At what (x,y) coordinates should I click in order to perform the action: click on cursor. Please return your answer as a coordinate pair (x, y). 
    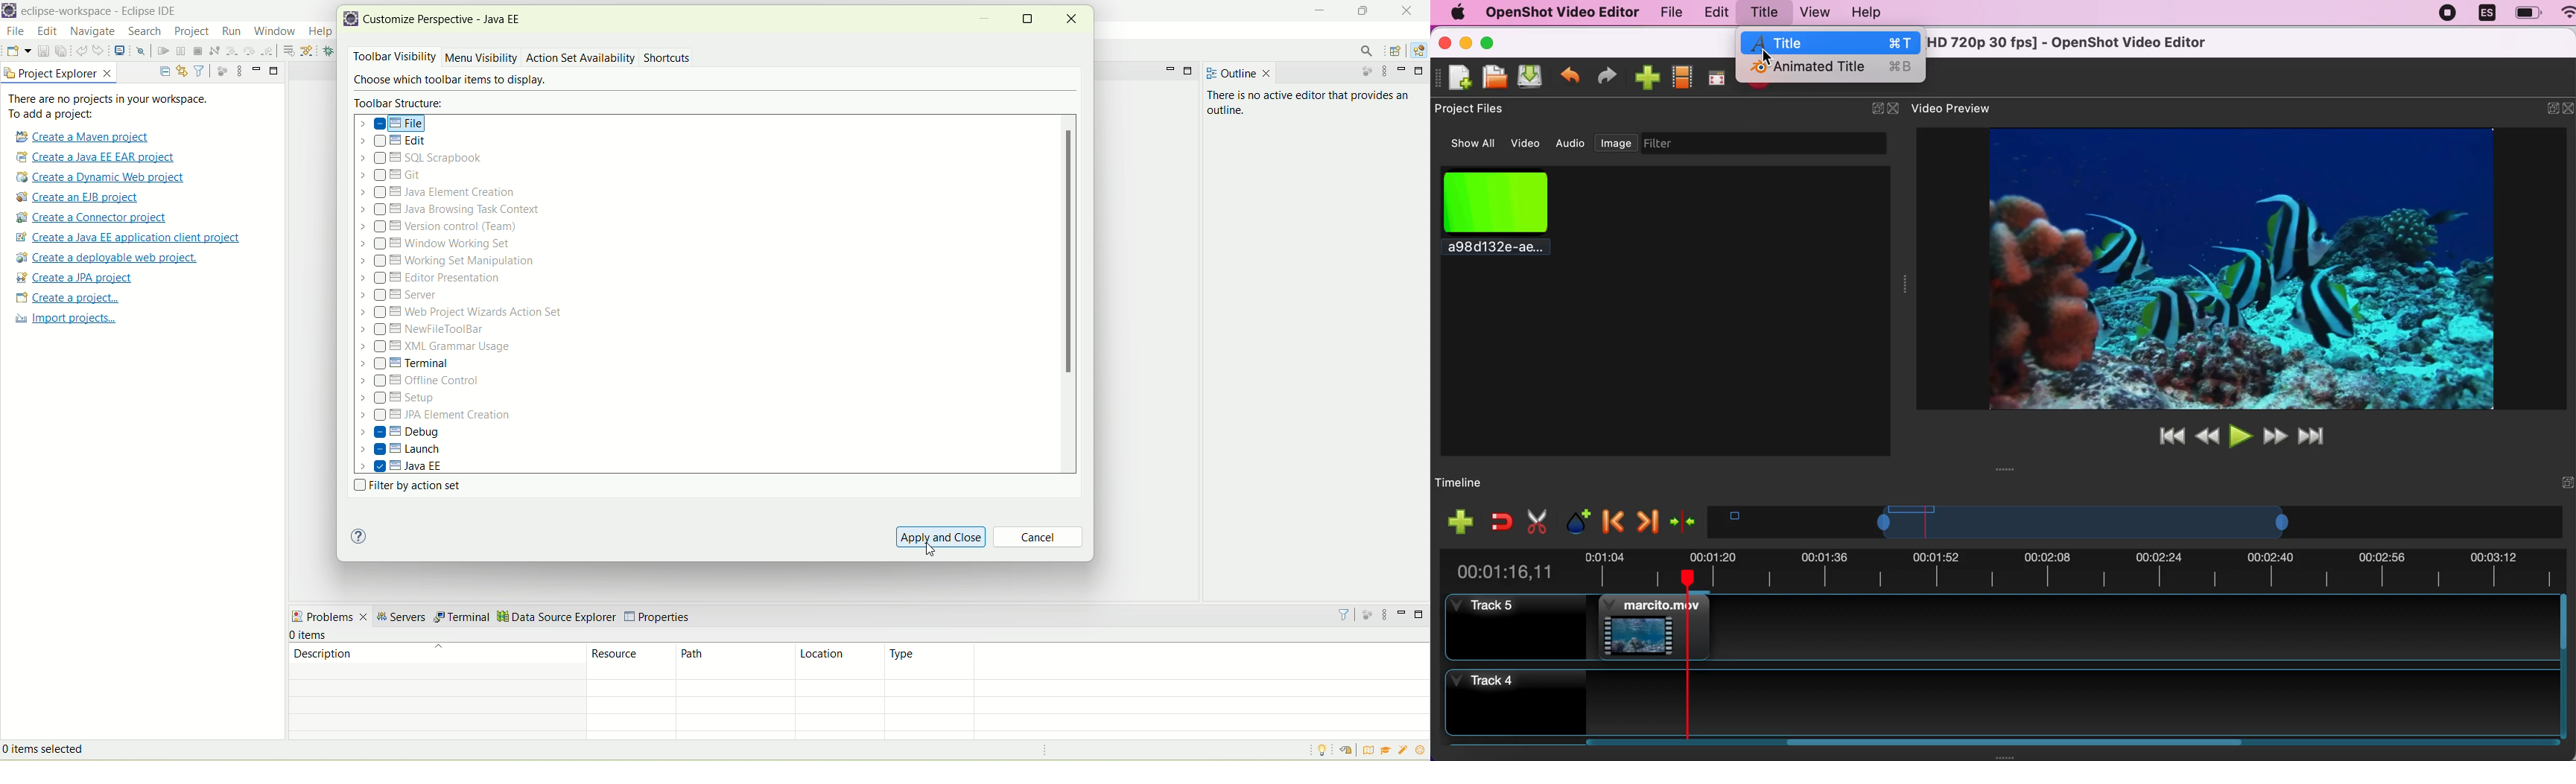
    Looking at the image, I should click on (936, 552).